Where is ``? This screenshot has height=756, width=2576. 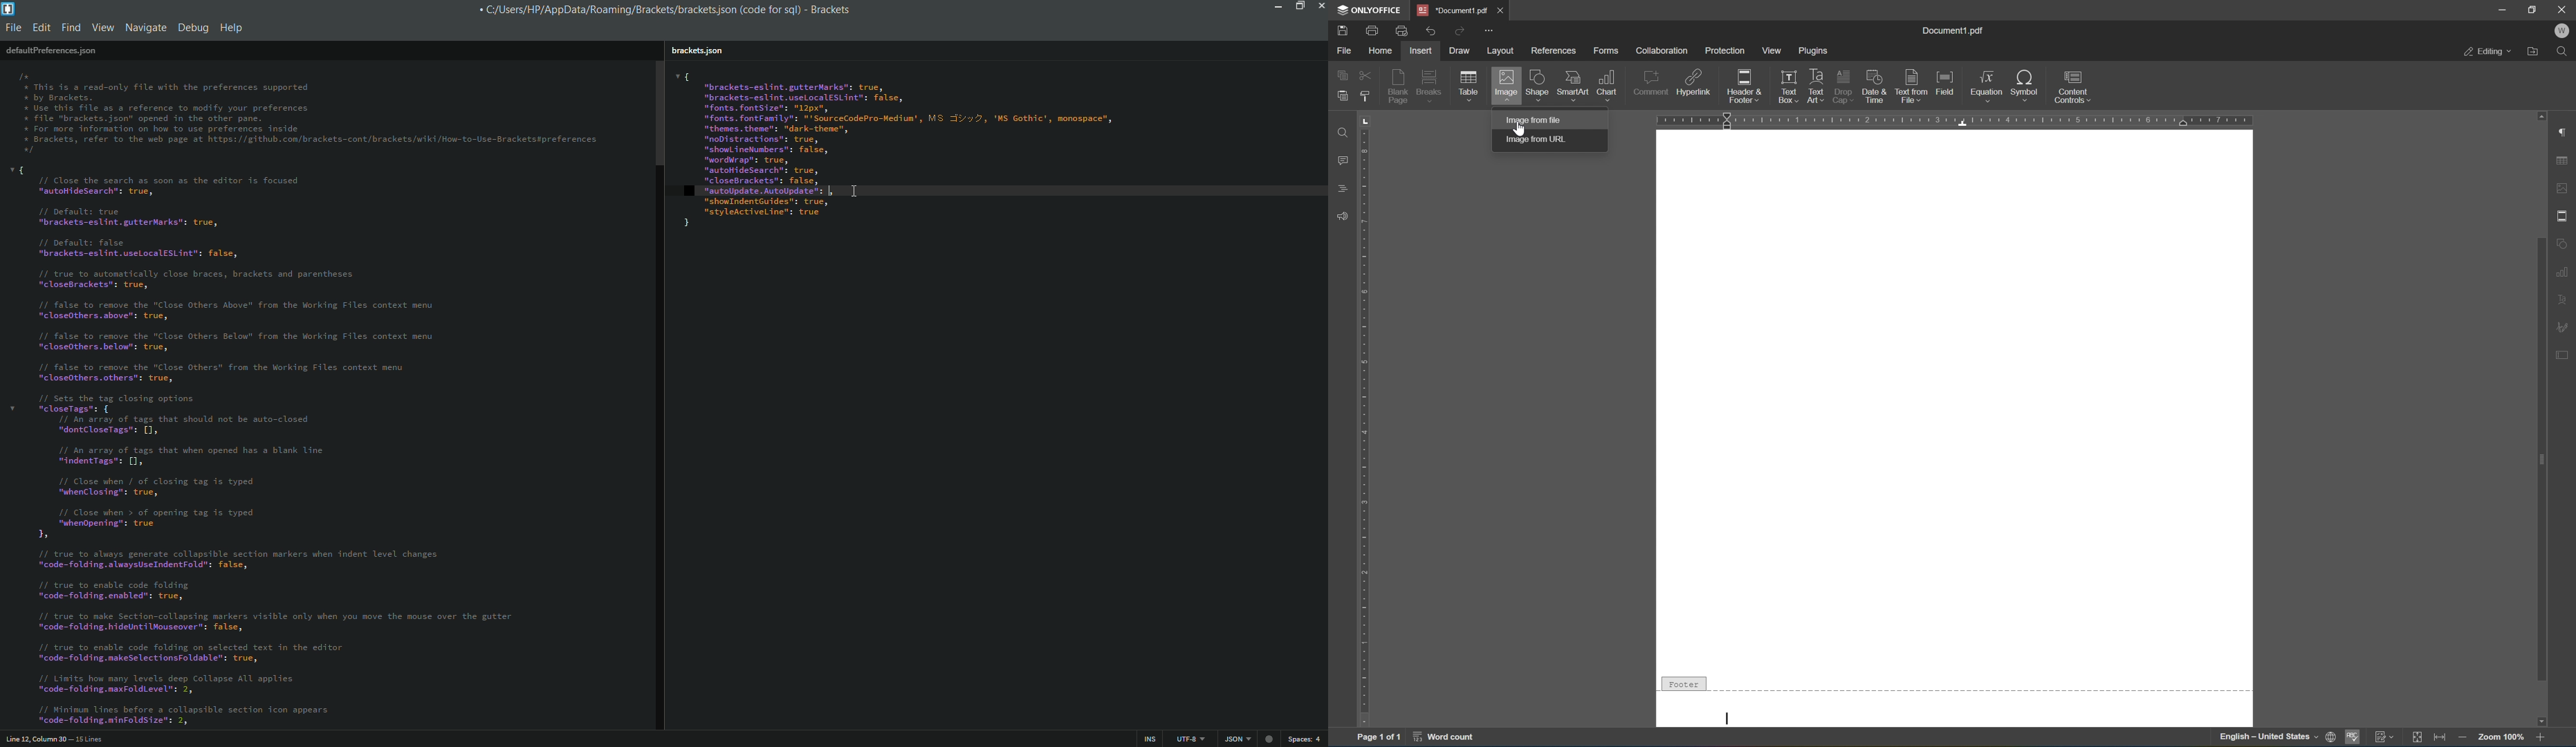  is located at coordinates (2547, 720).